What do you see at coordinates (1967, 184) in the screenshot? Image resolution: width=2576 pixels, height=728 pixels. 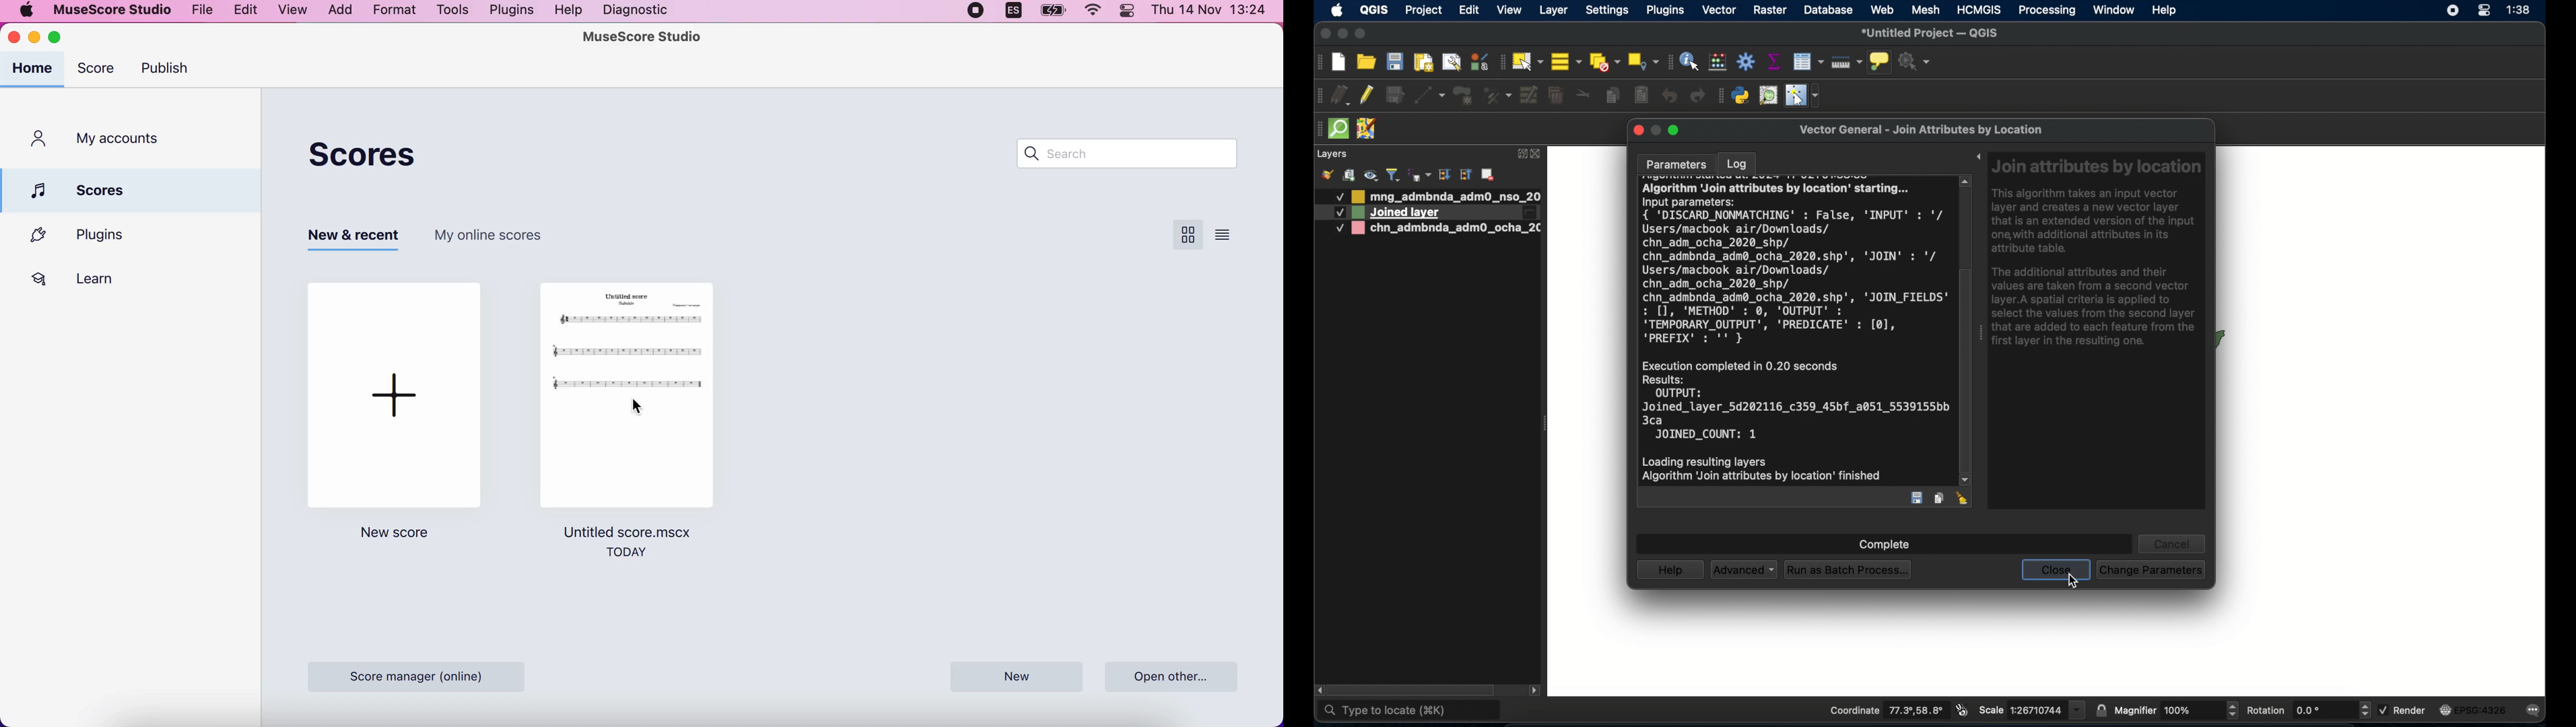 I see `scroll up arrow` at bounding box center [1967, 184].